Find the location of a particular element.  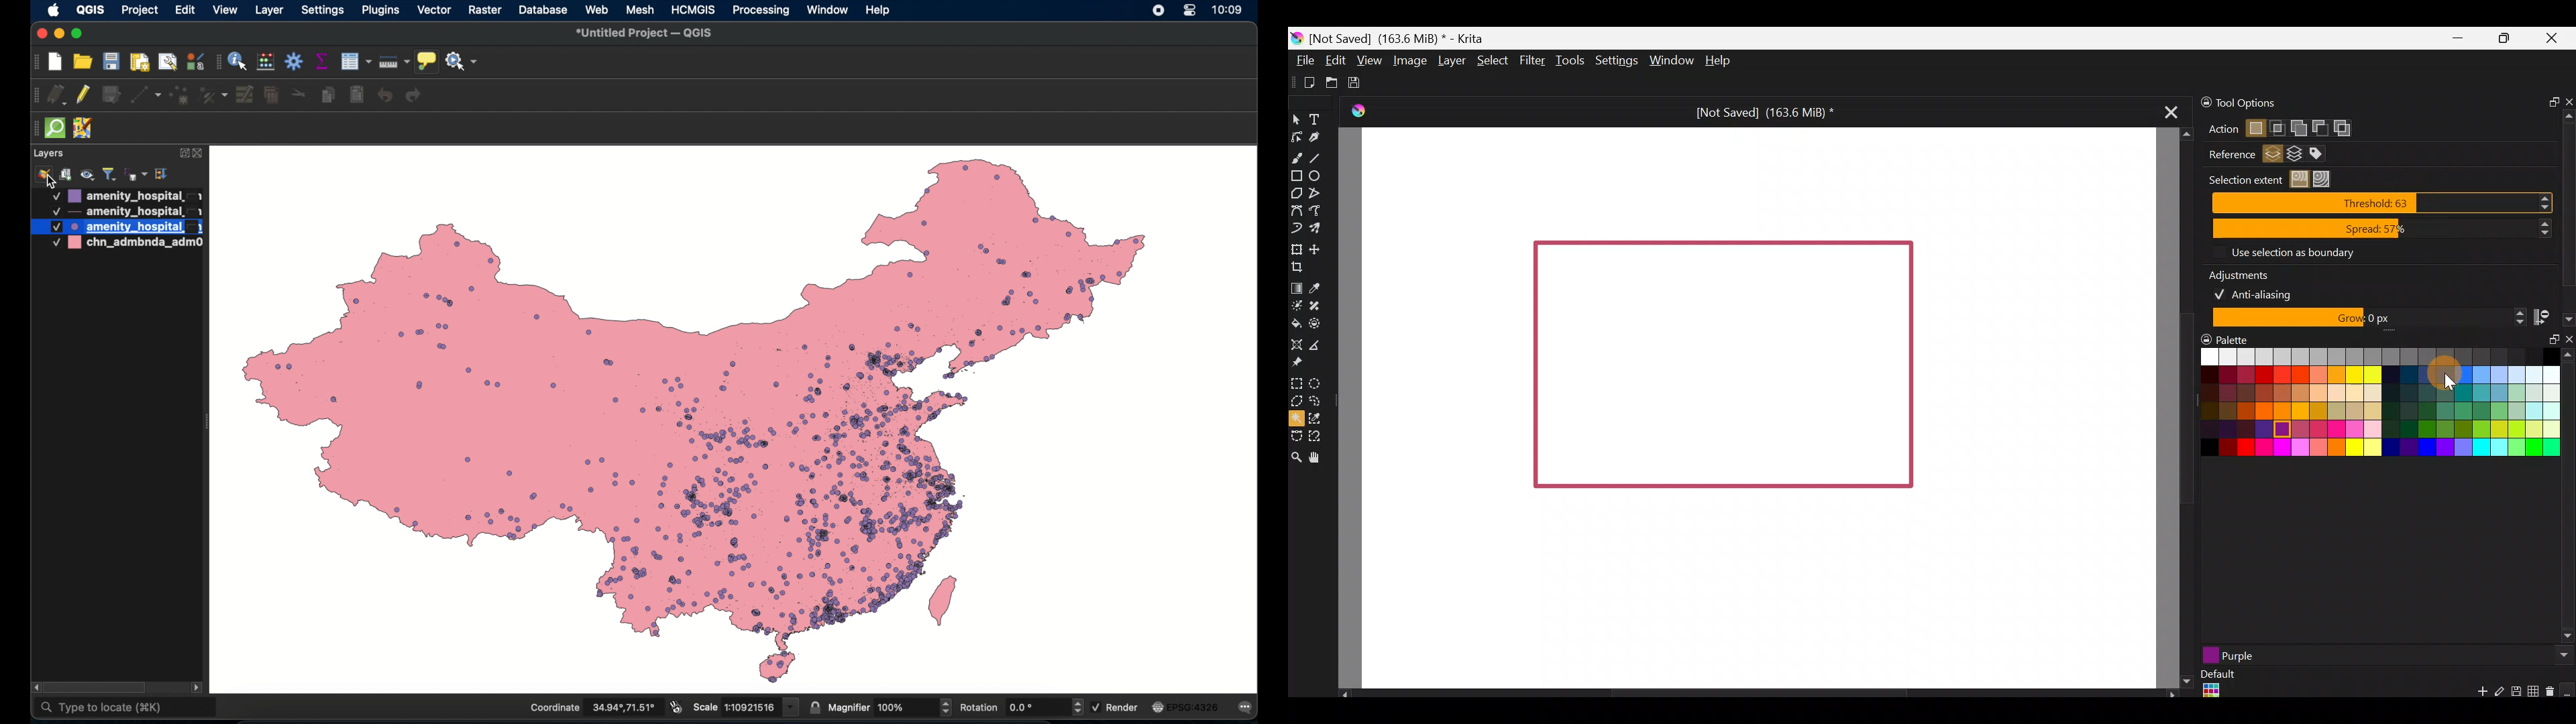

Bezier curve selection tool is located at coordinates (1296, 437).